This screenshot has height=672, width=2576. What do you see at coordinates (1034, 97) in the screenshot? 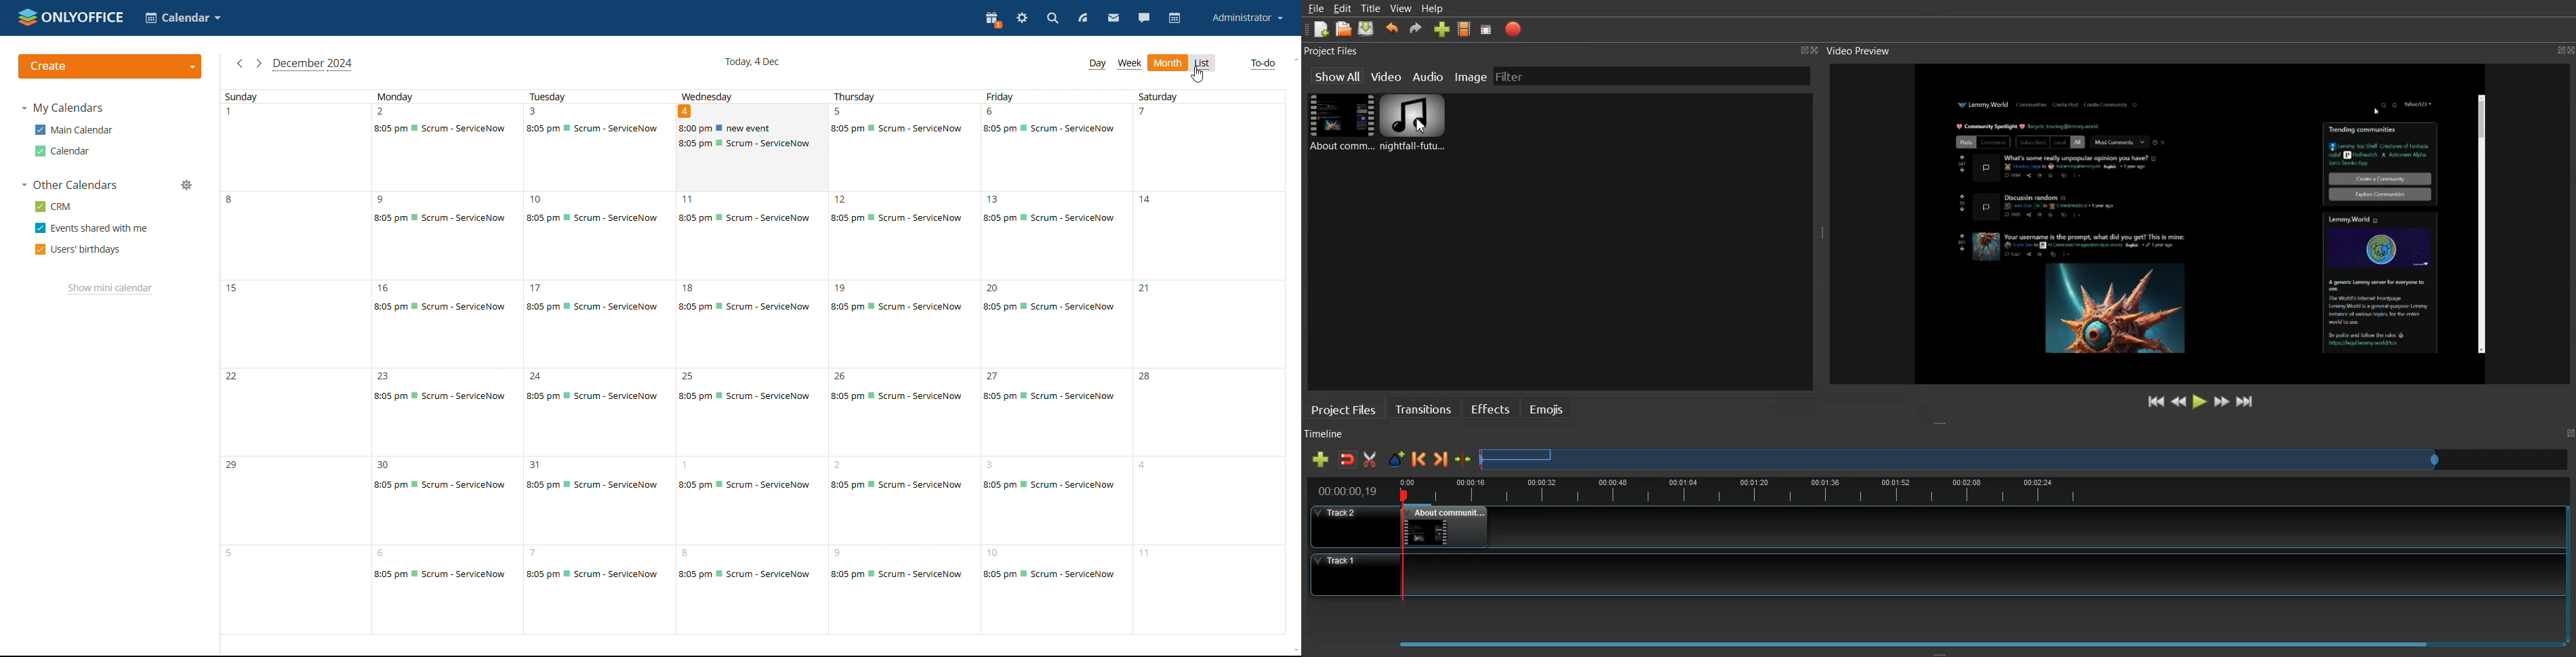
I see `friday` at bounding box center [1034, 97].